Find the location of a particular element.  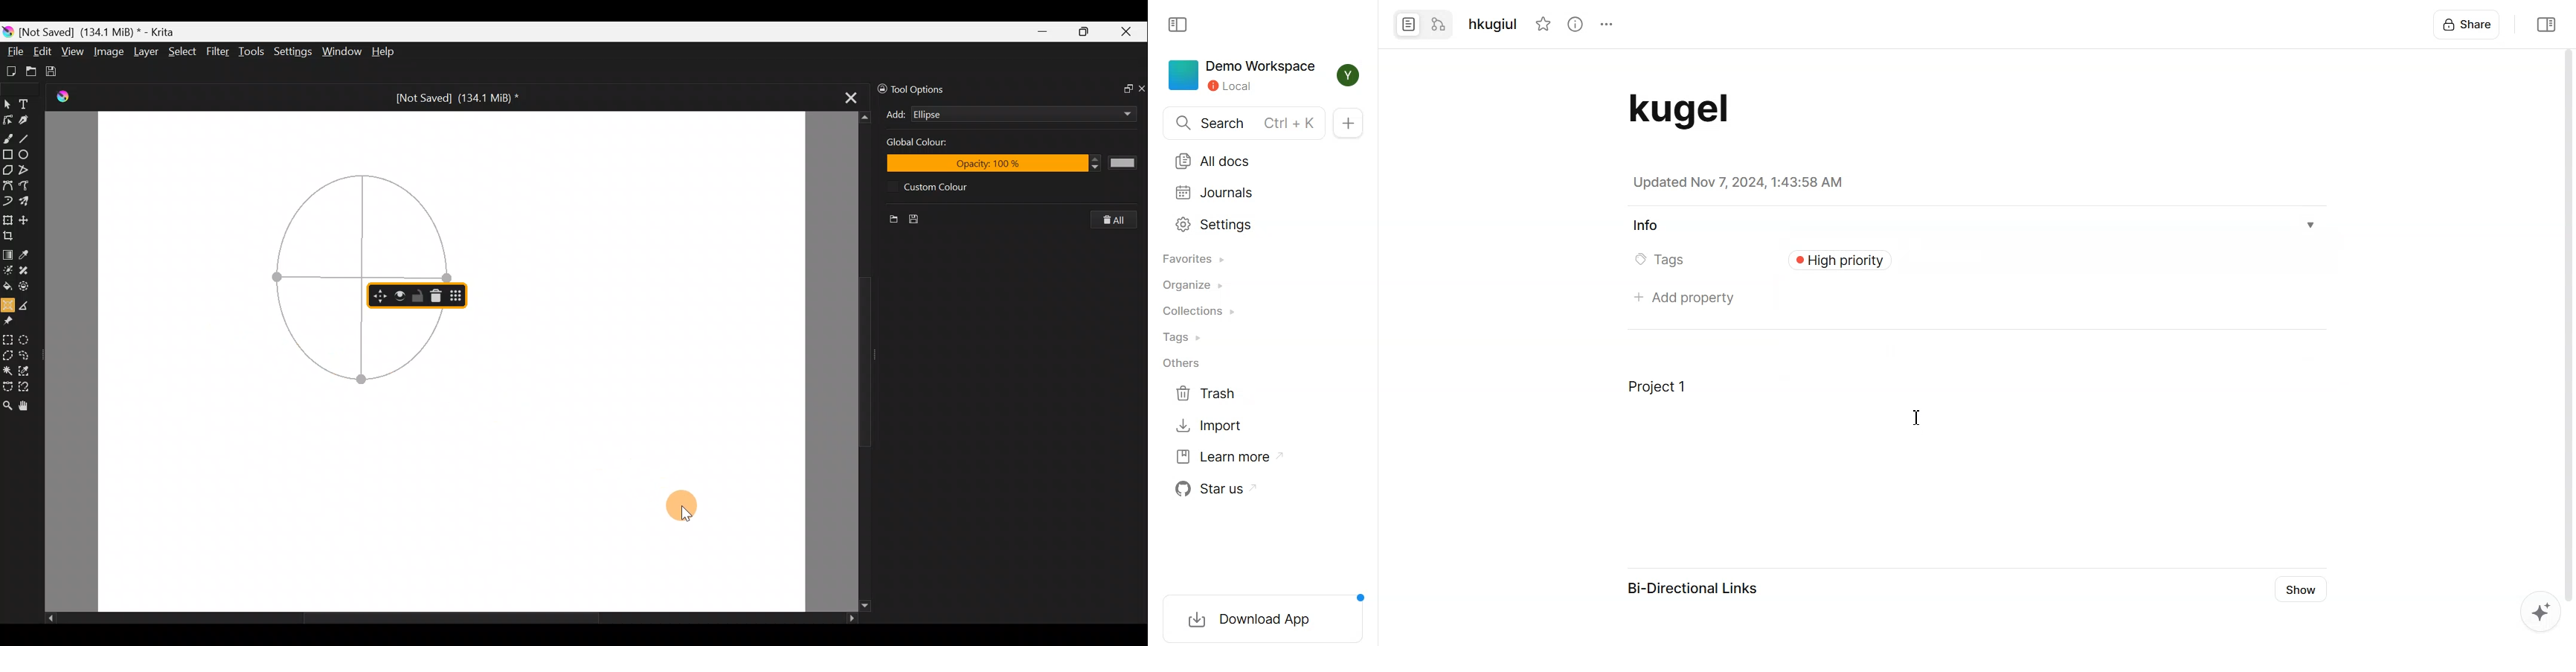

Colorize mask tool is located at coordinates (8, 270).